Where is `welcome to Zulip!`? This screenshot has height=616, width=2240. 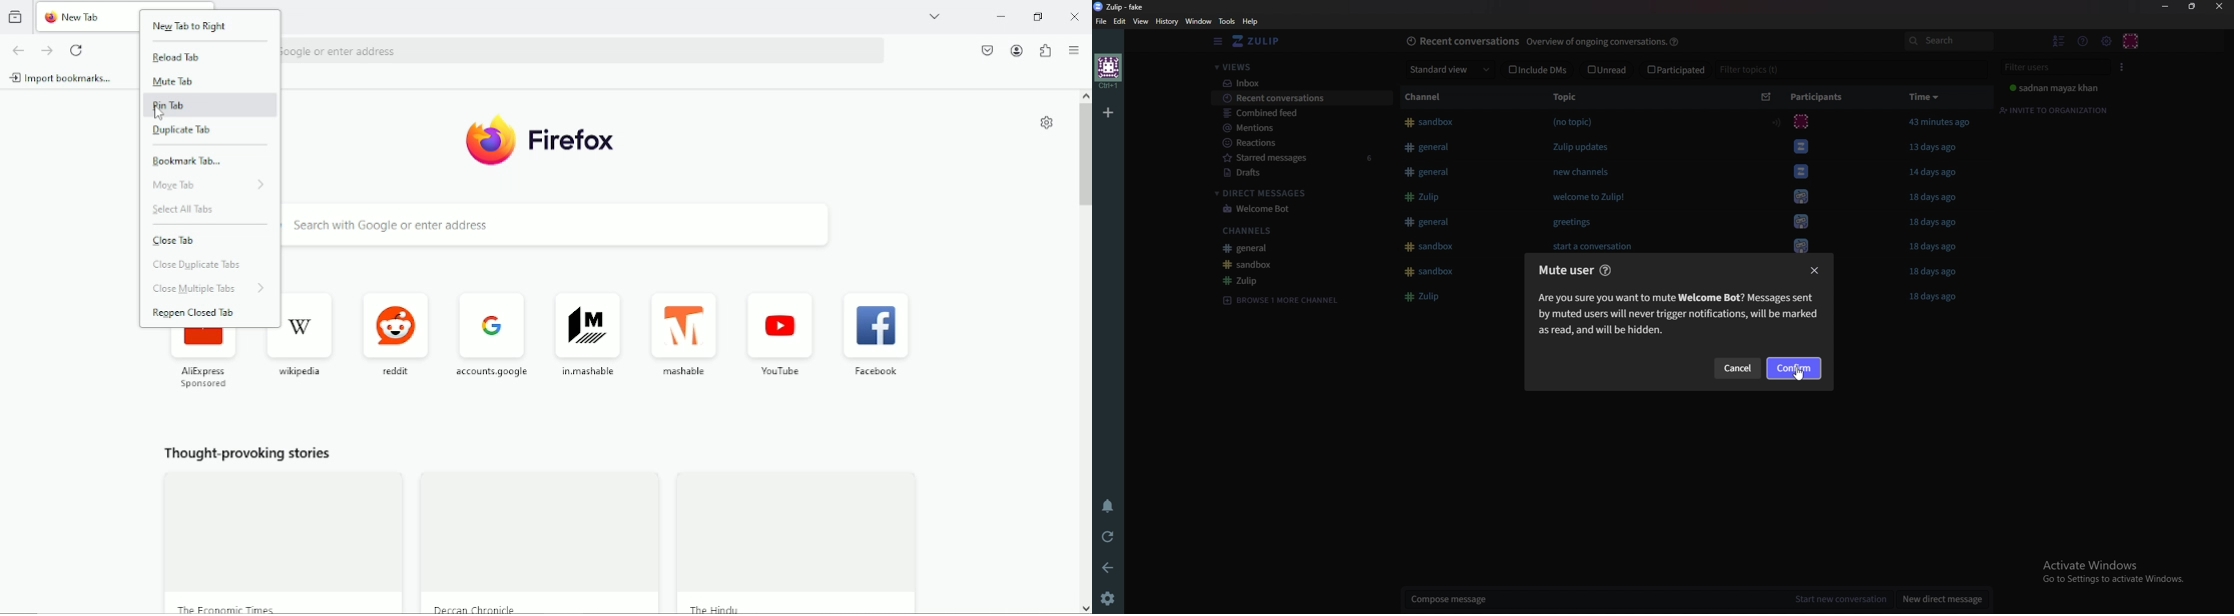
welcome to Zulip! is located at coordinates (1597, 199).